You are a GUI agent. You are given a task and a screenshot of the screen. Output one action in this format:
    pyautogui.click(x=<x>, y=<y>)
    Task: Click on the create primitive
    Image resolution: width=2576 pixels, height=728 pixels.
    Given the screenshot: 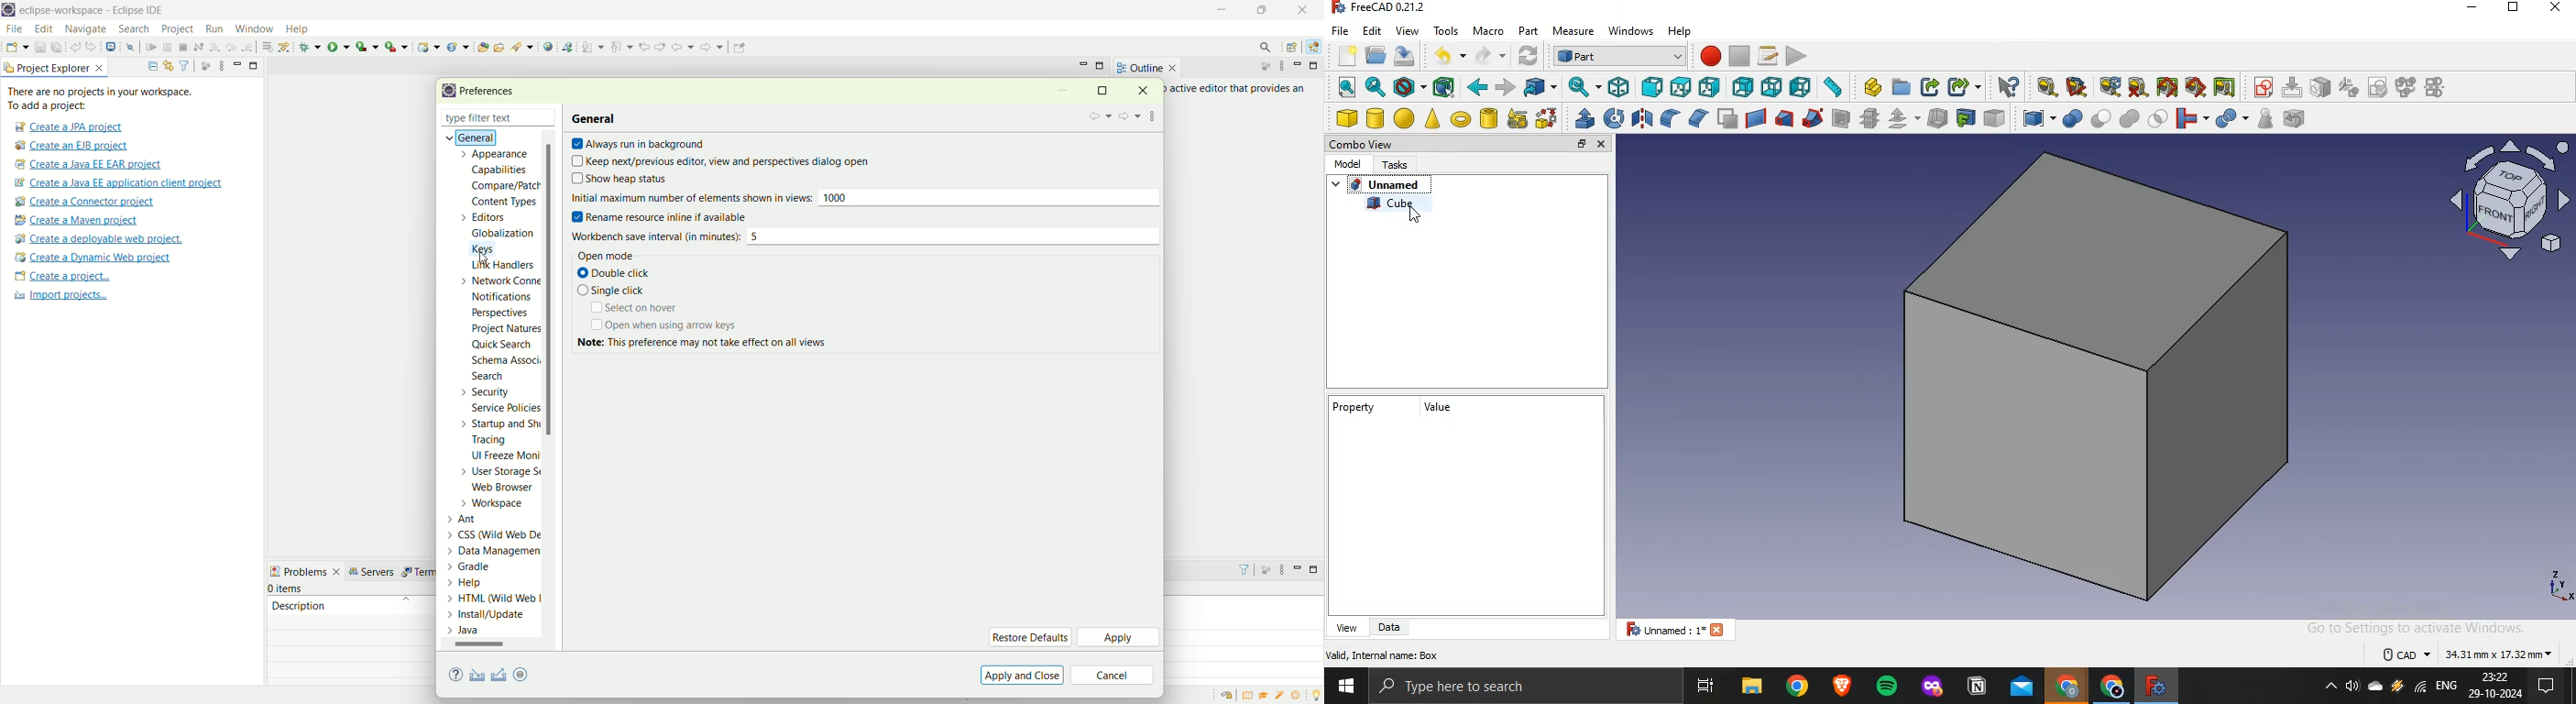 What is the action you would take?
    pyautogui.click(x=1518, y=118)
    